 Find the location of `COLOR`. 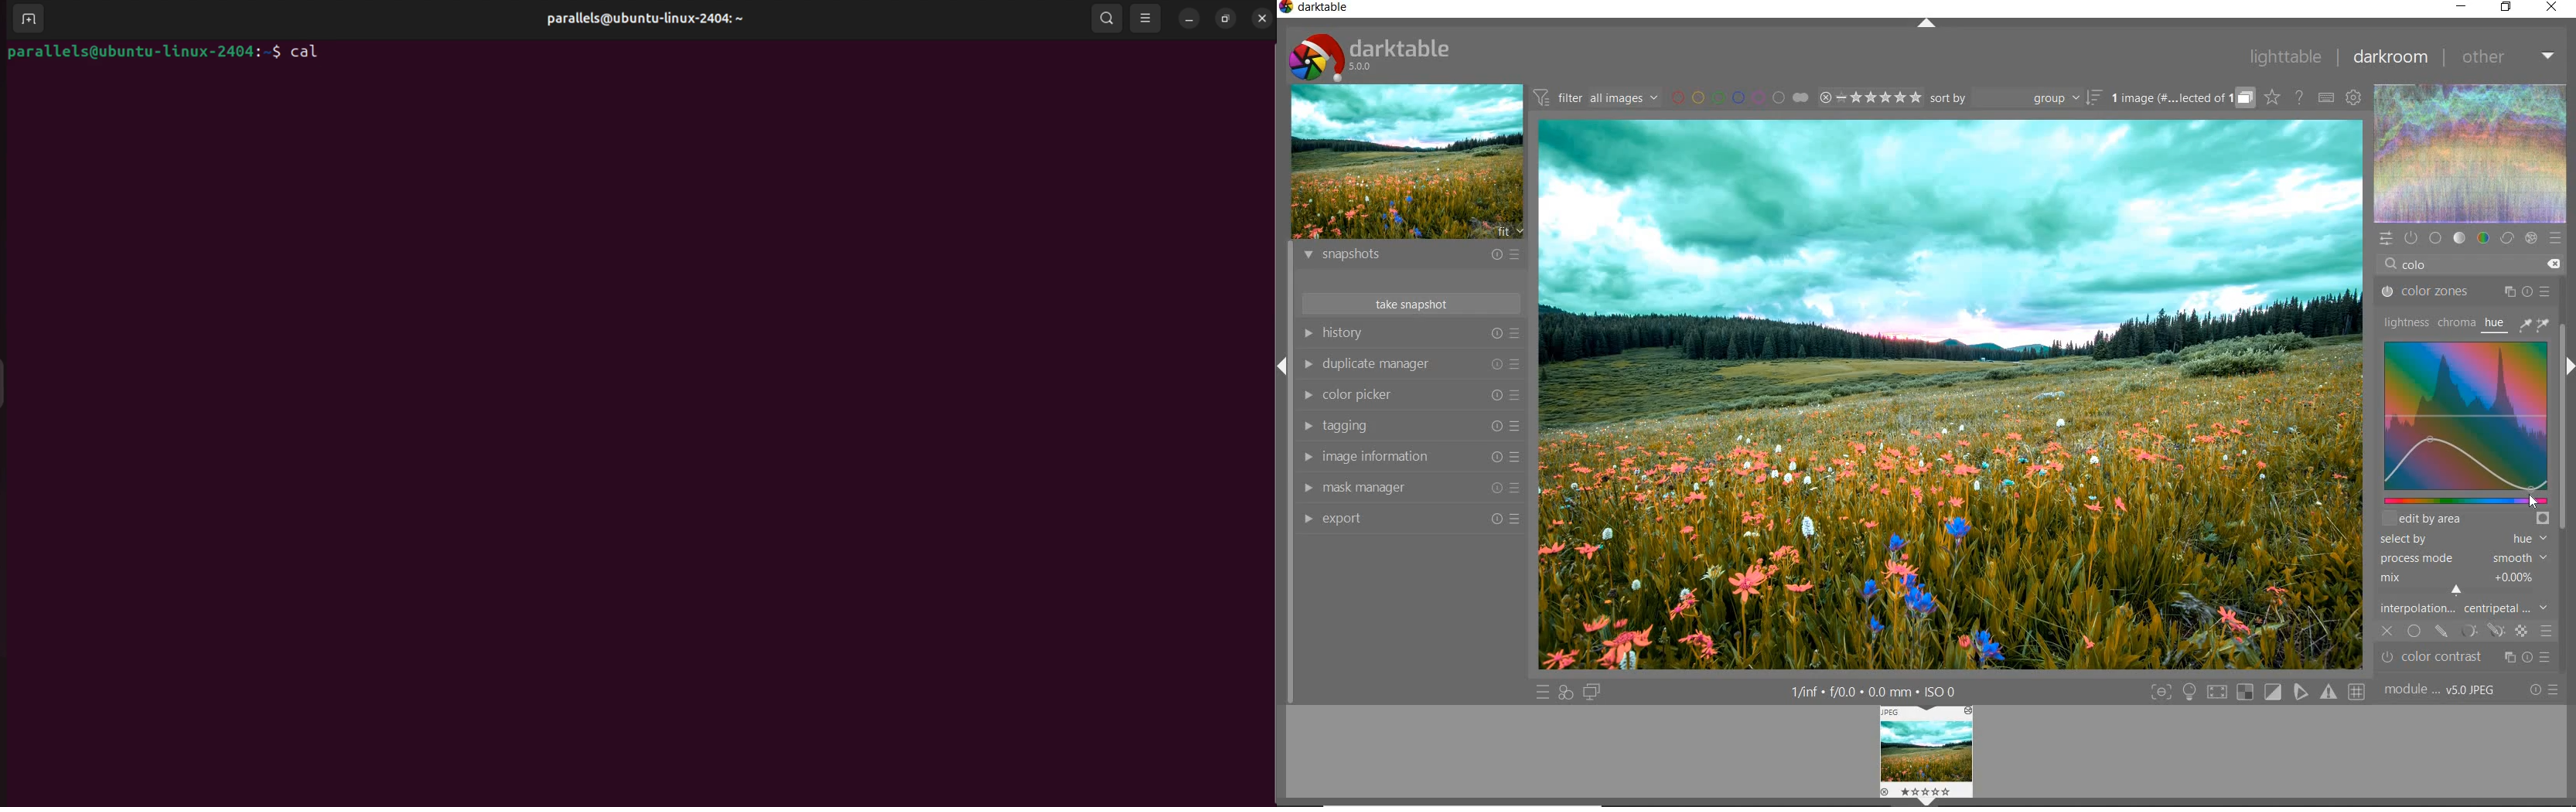

COLOR is located at coordinates (2434, 266).